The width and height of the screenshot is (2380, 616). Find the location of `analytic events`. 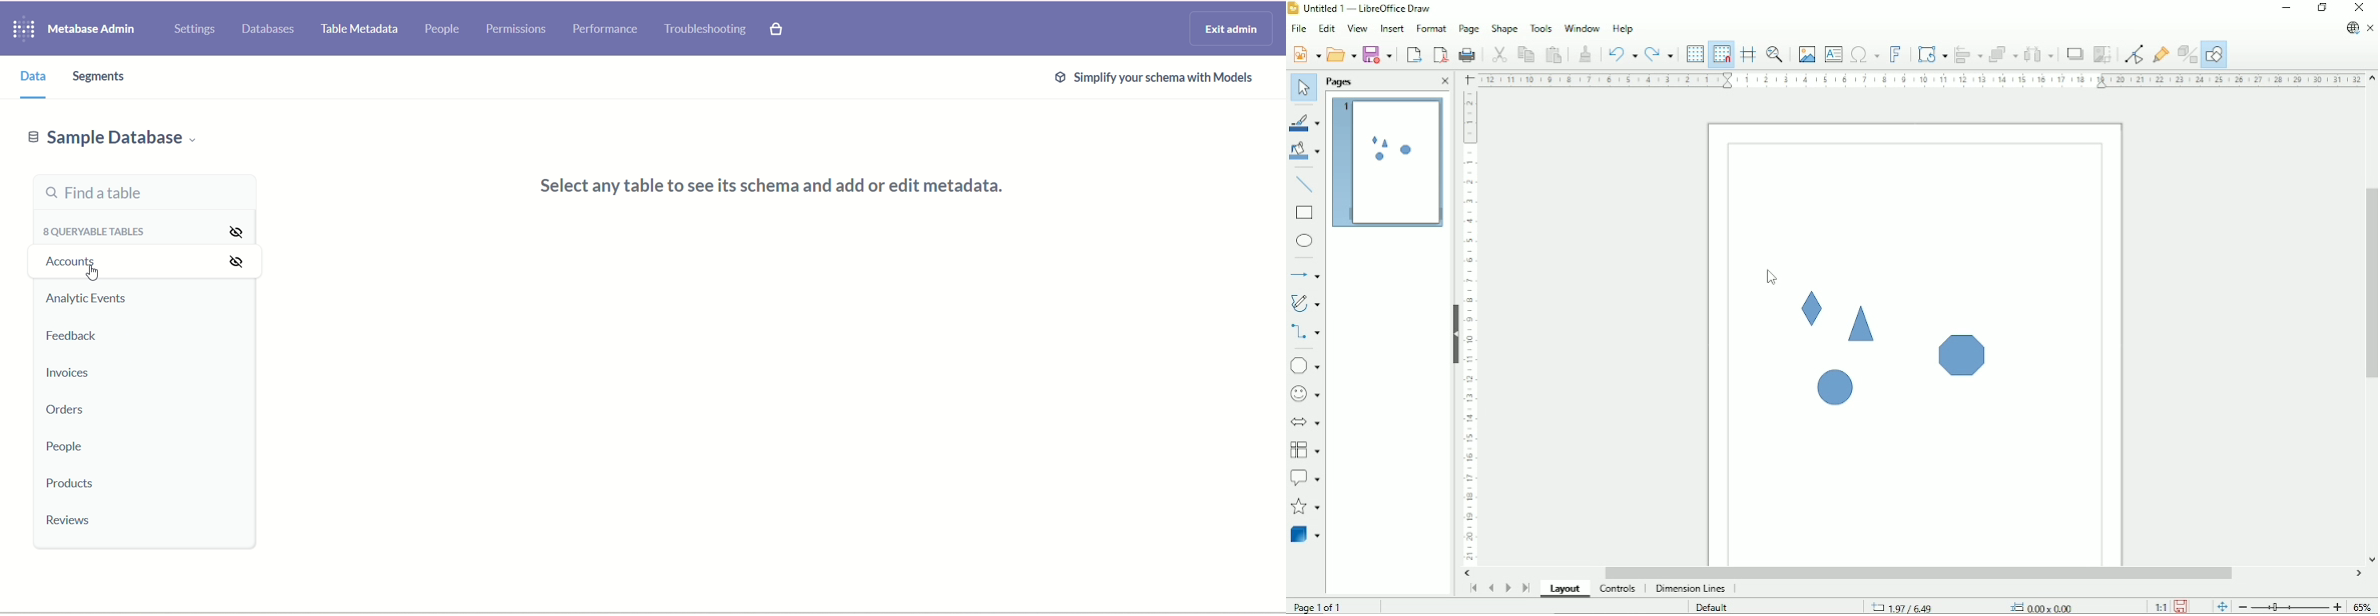

analytic events is located at coordinates (87, 300).